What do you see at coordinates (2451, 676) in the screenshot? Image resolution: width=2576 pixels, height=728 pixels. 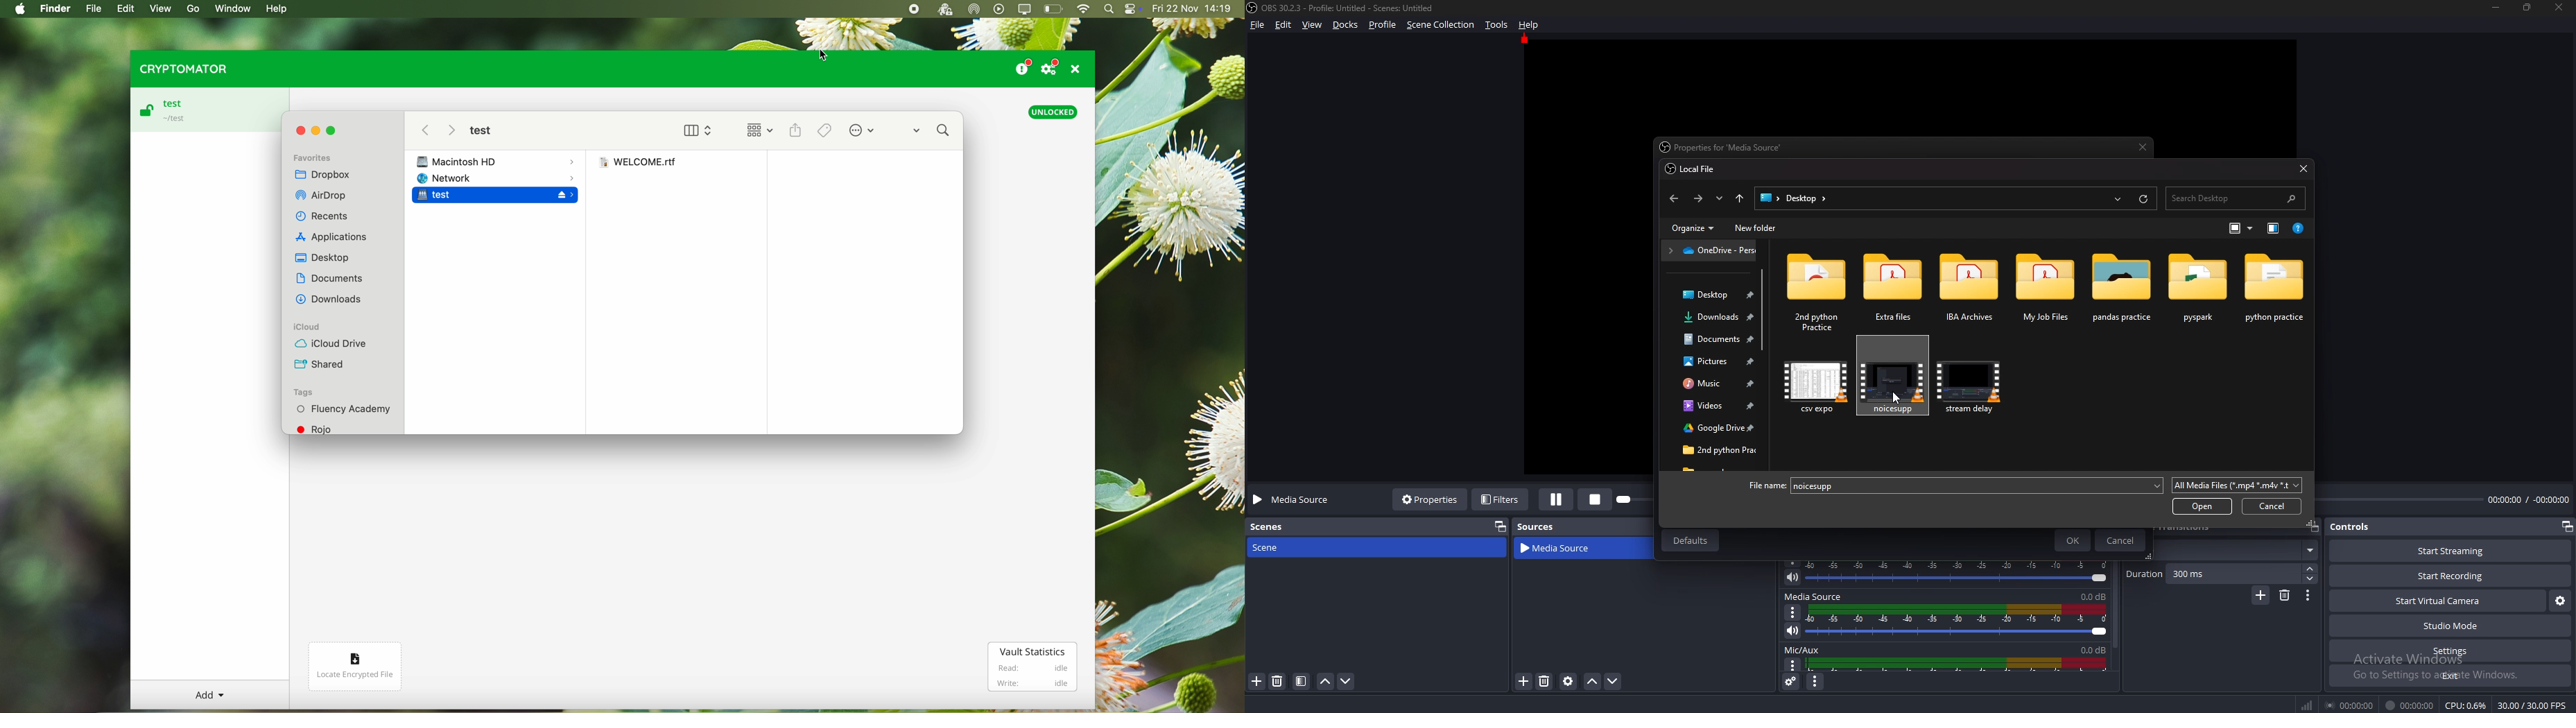 I see ` Exit` at bounding box center [2451, 676].